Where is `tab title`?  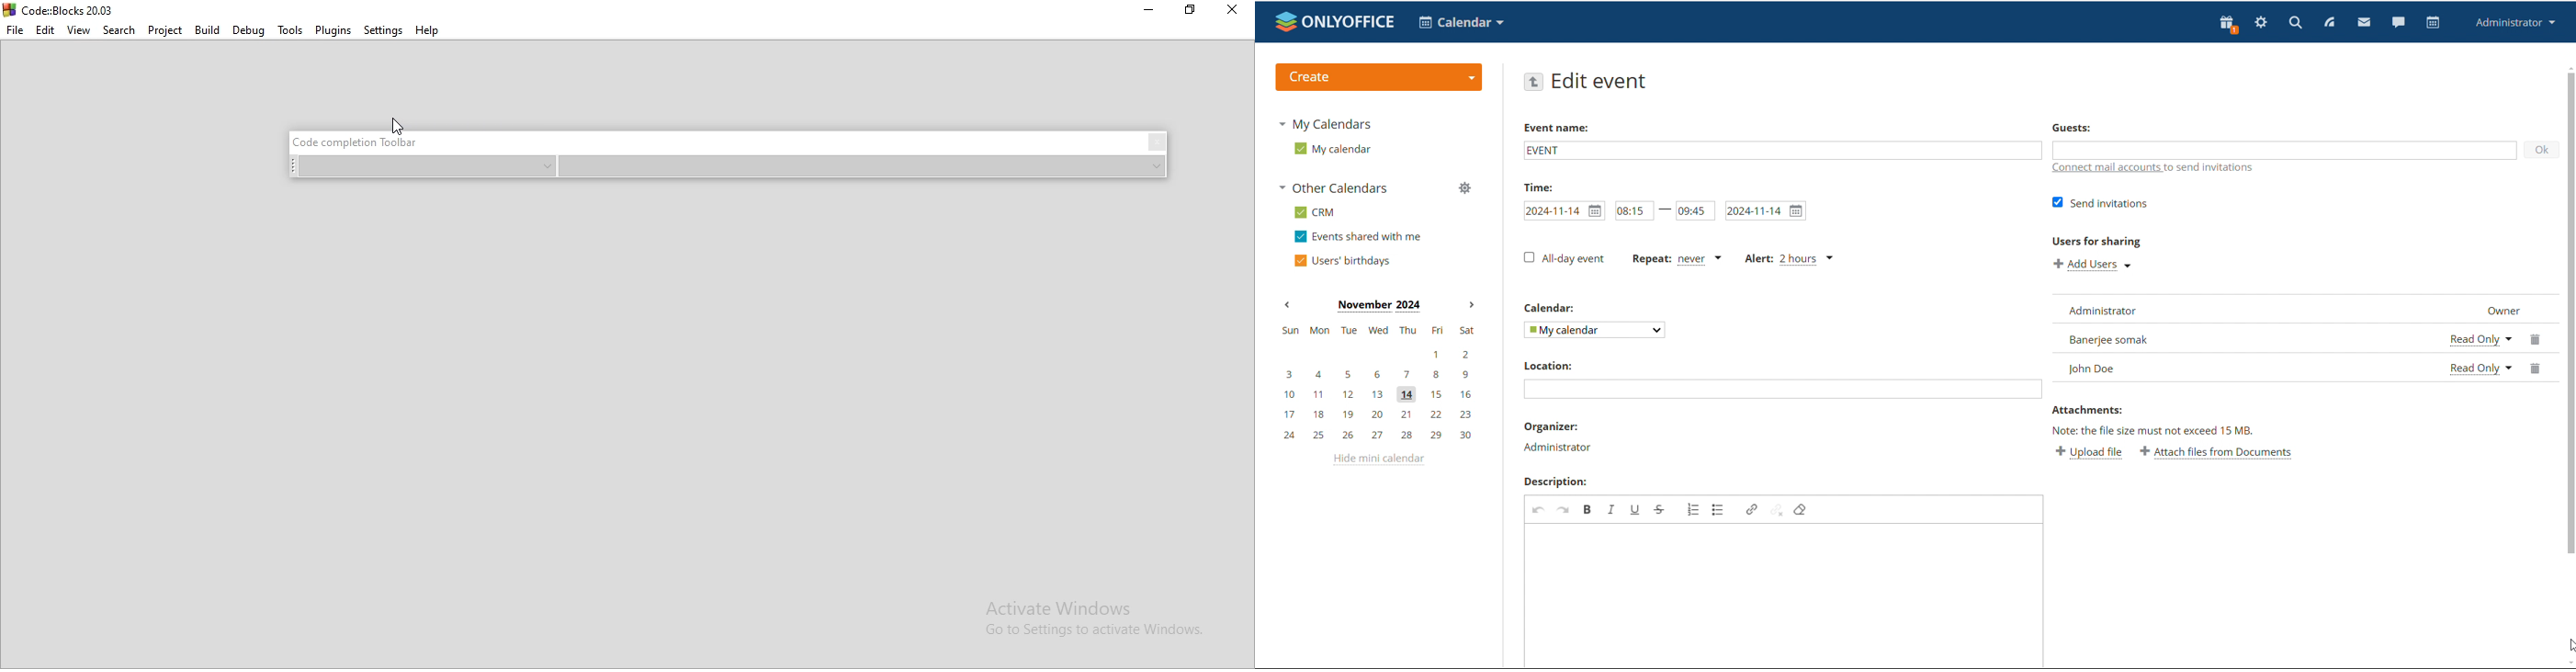 tab title is located at coordinates (361, 142).